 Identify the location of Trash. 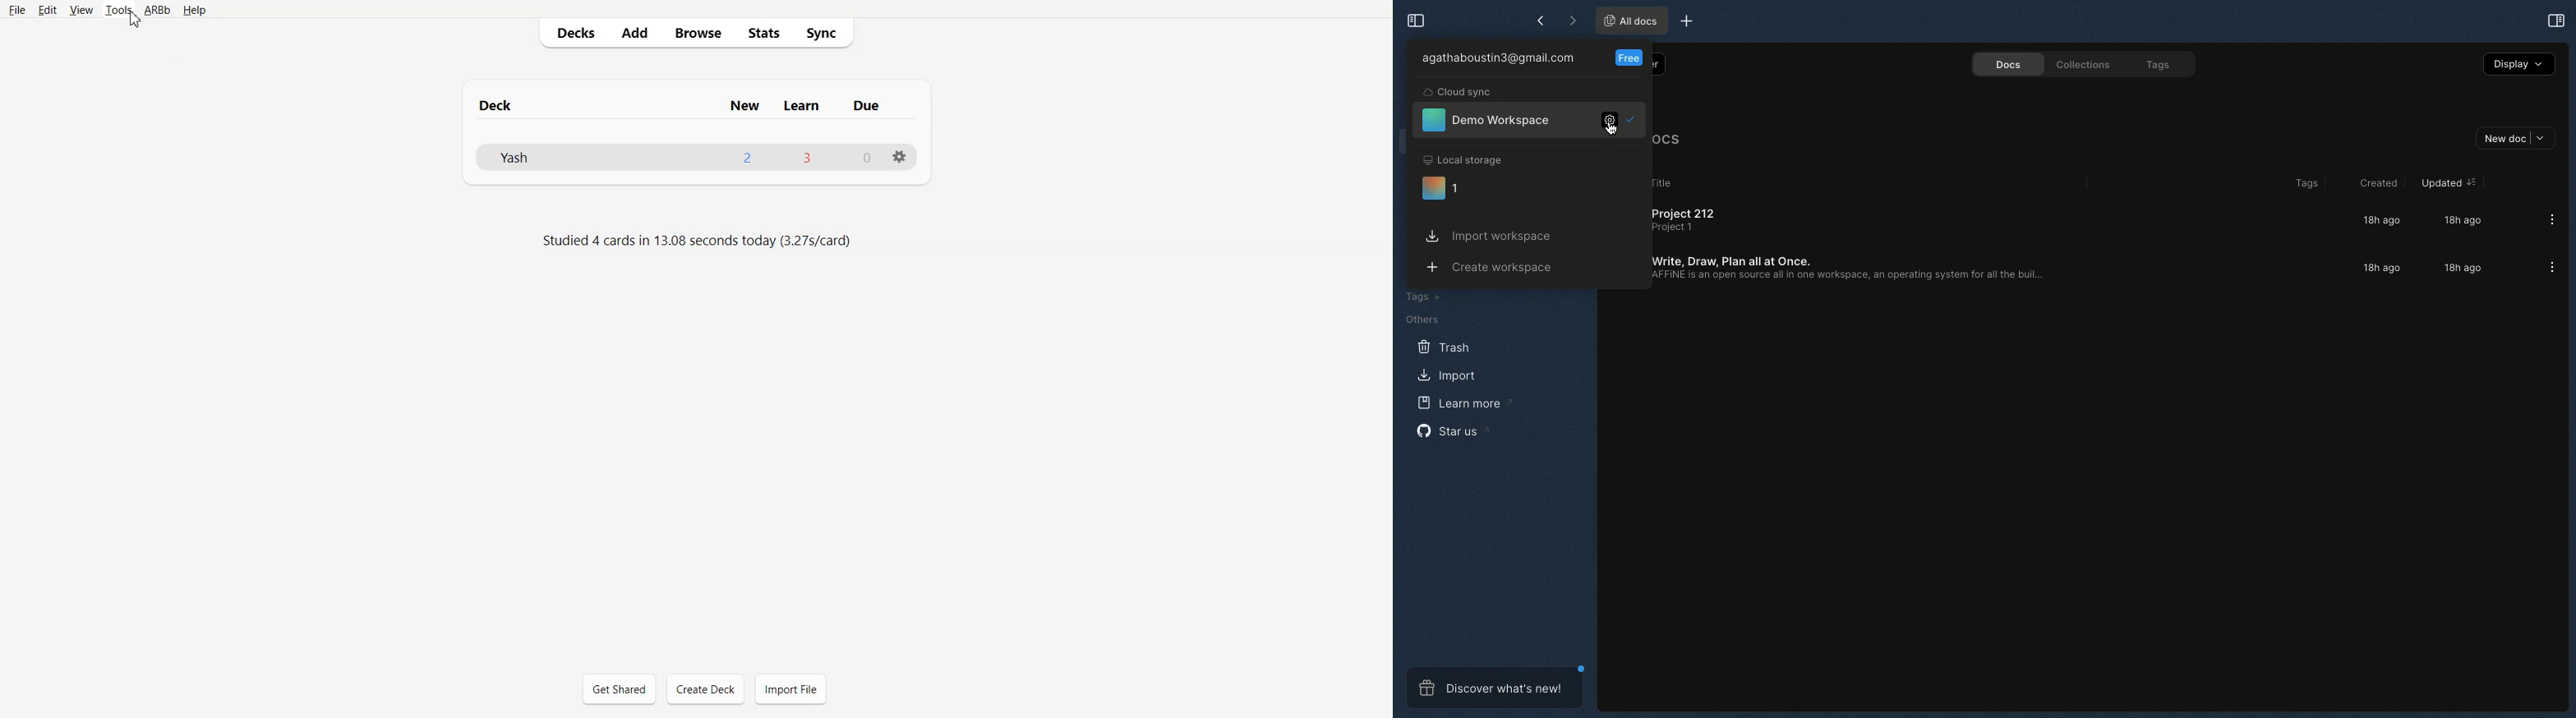
(1444, 347).